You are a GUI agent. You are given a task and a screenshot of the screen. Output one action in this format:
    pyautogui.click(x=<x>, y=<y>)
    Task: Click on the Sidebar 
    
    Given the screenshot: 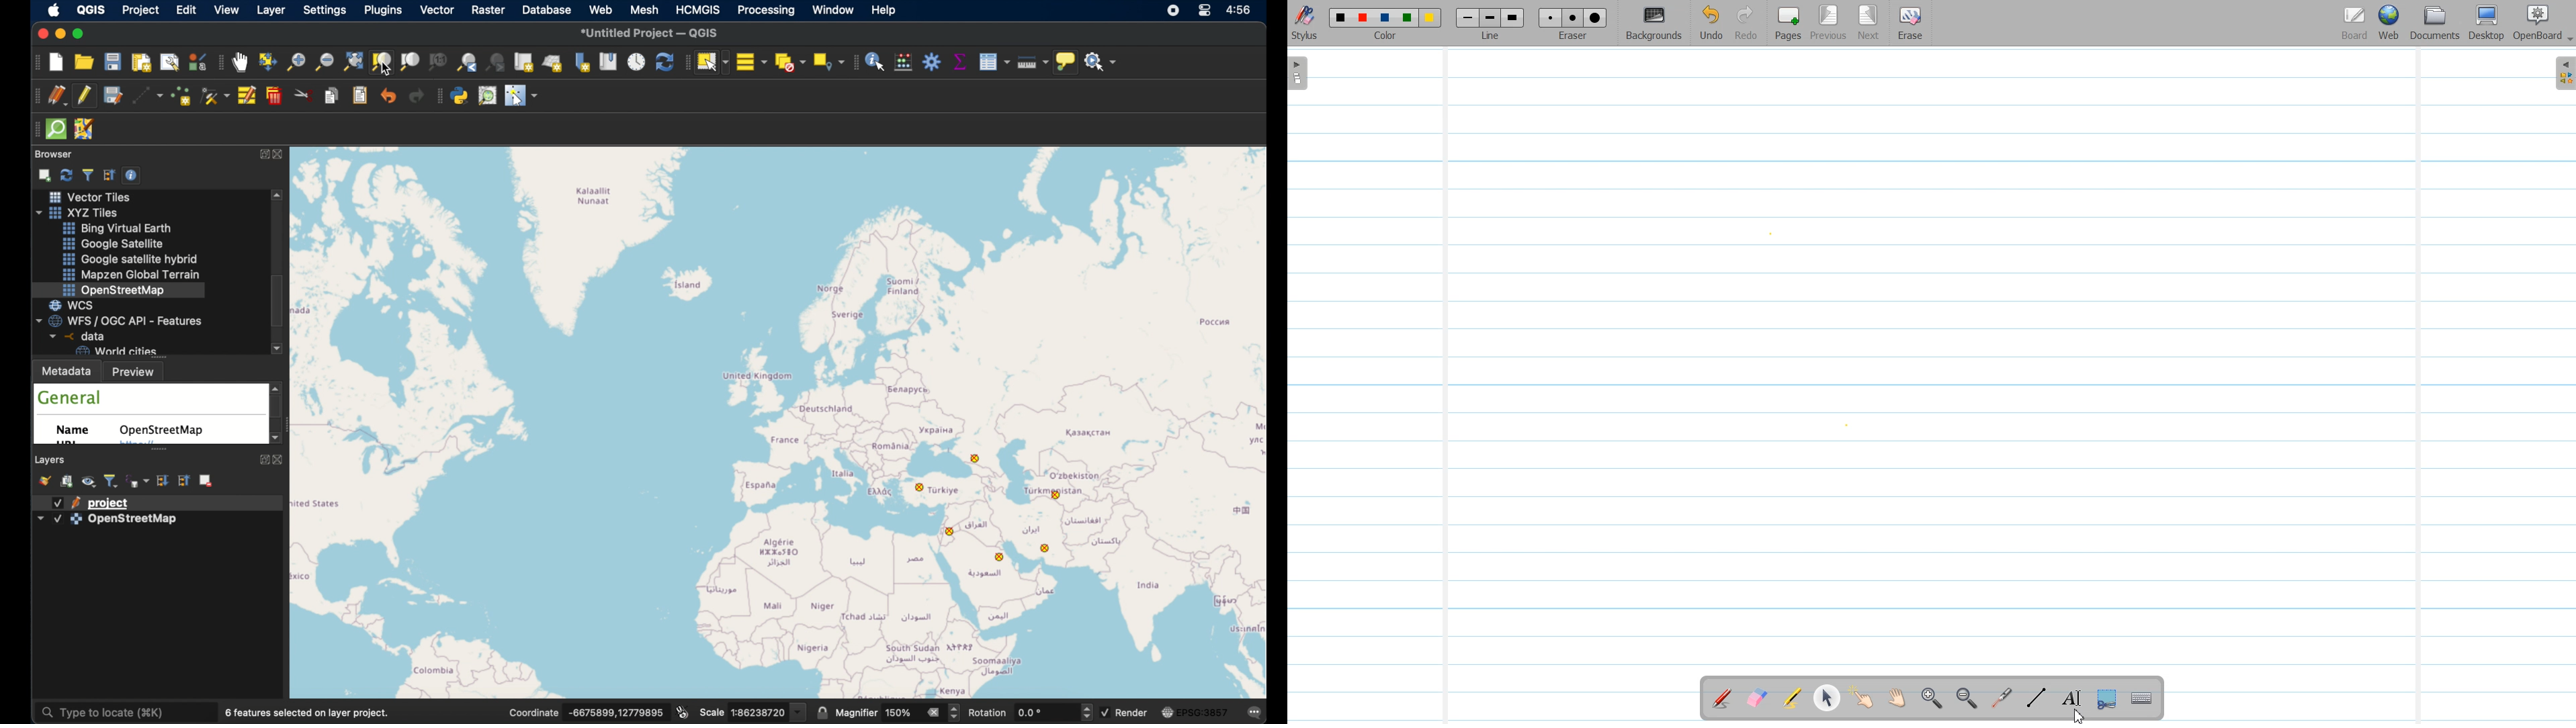 What is the action you would take?
    pyautogui.click(x=2563, y=73)
    